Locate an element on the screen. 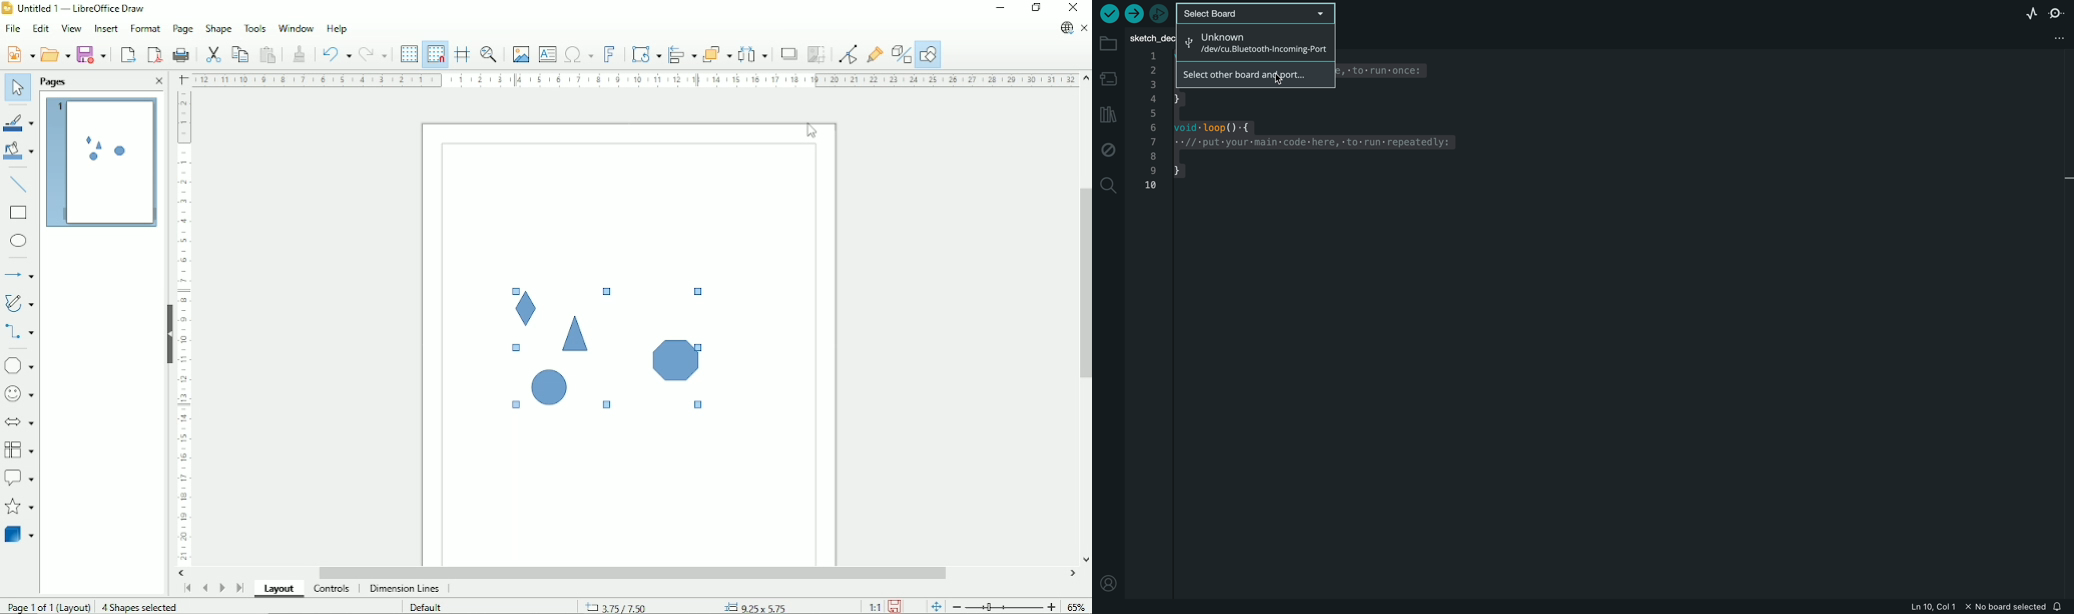  Line color is located at coordinates (21, 123).